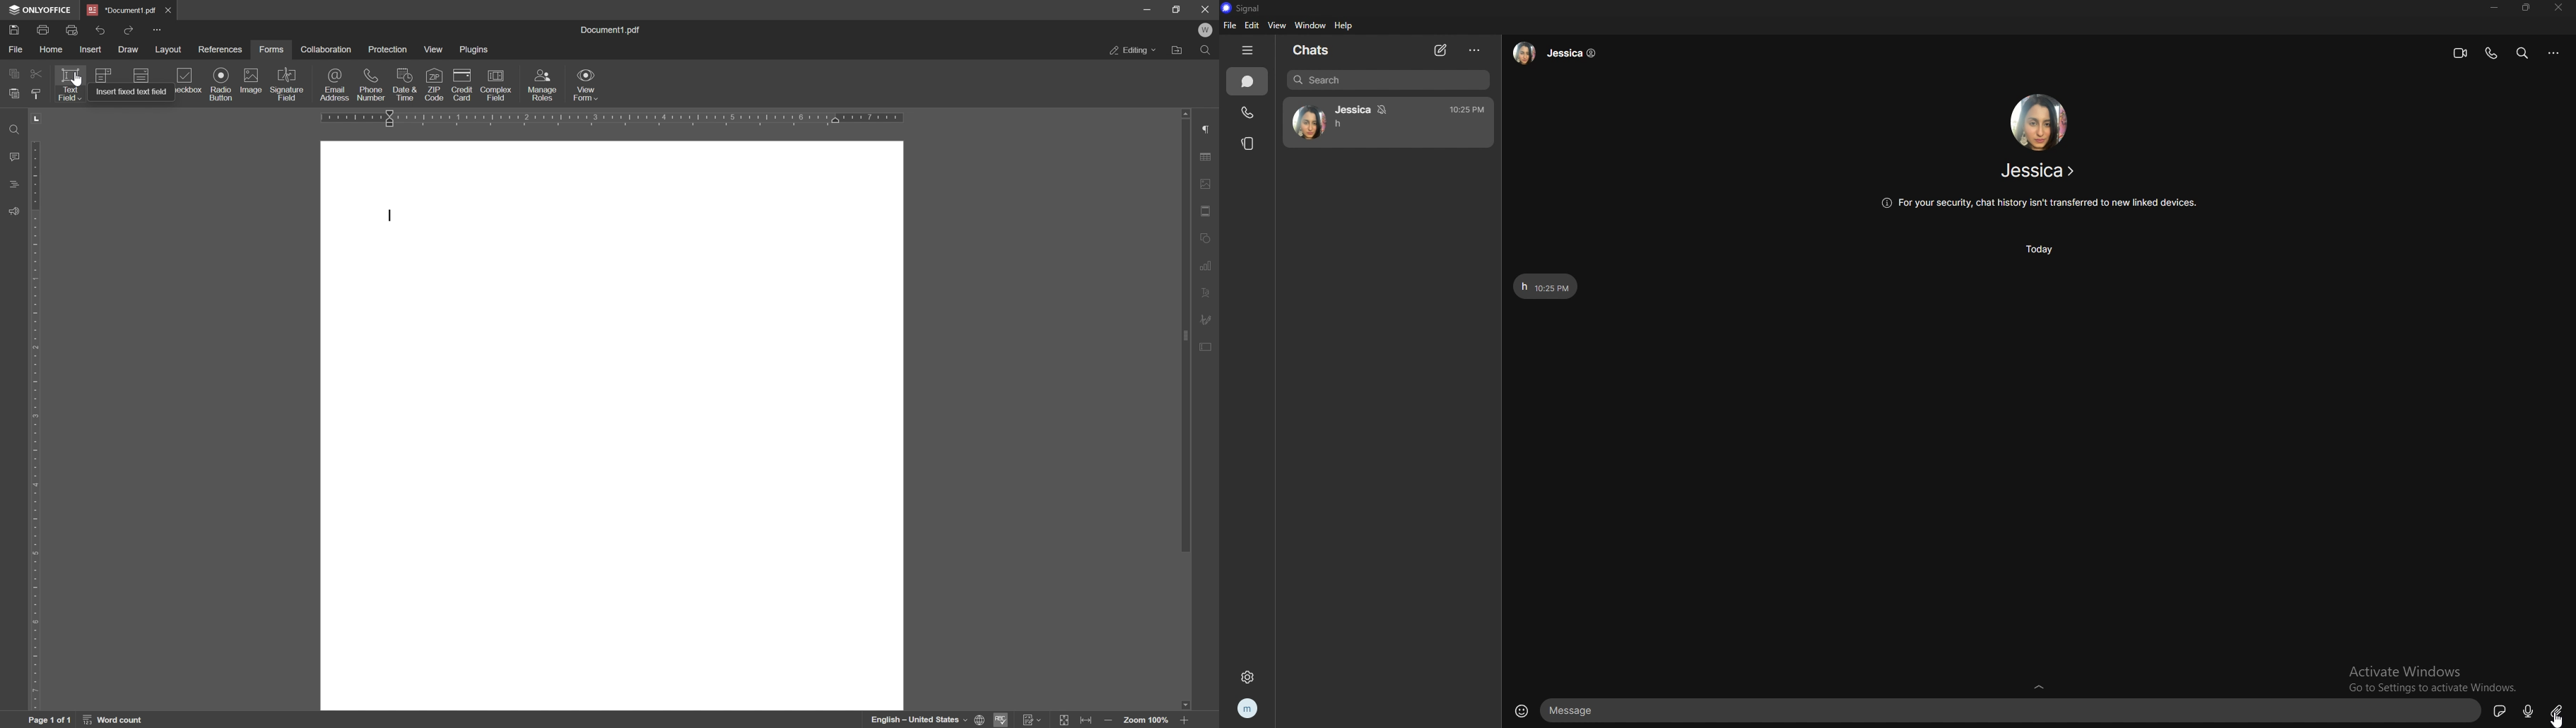  What do you see at coordinates (69, 84) in the screenshot?
I see `text field` at bounding box center [69, 84].